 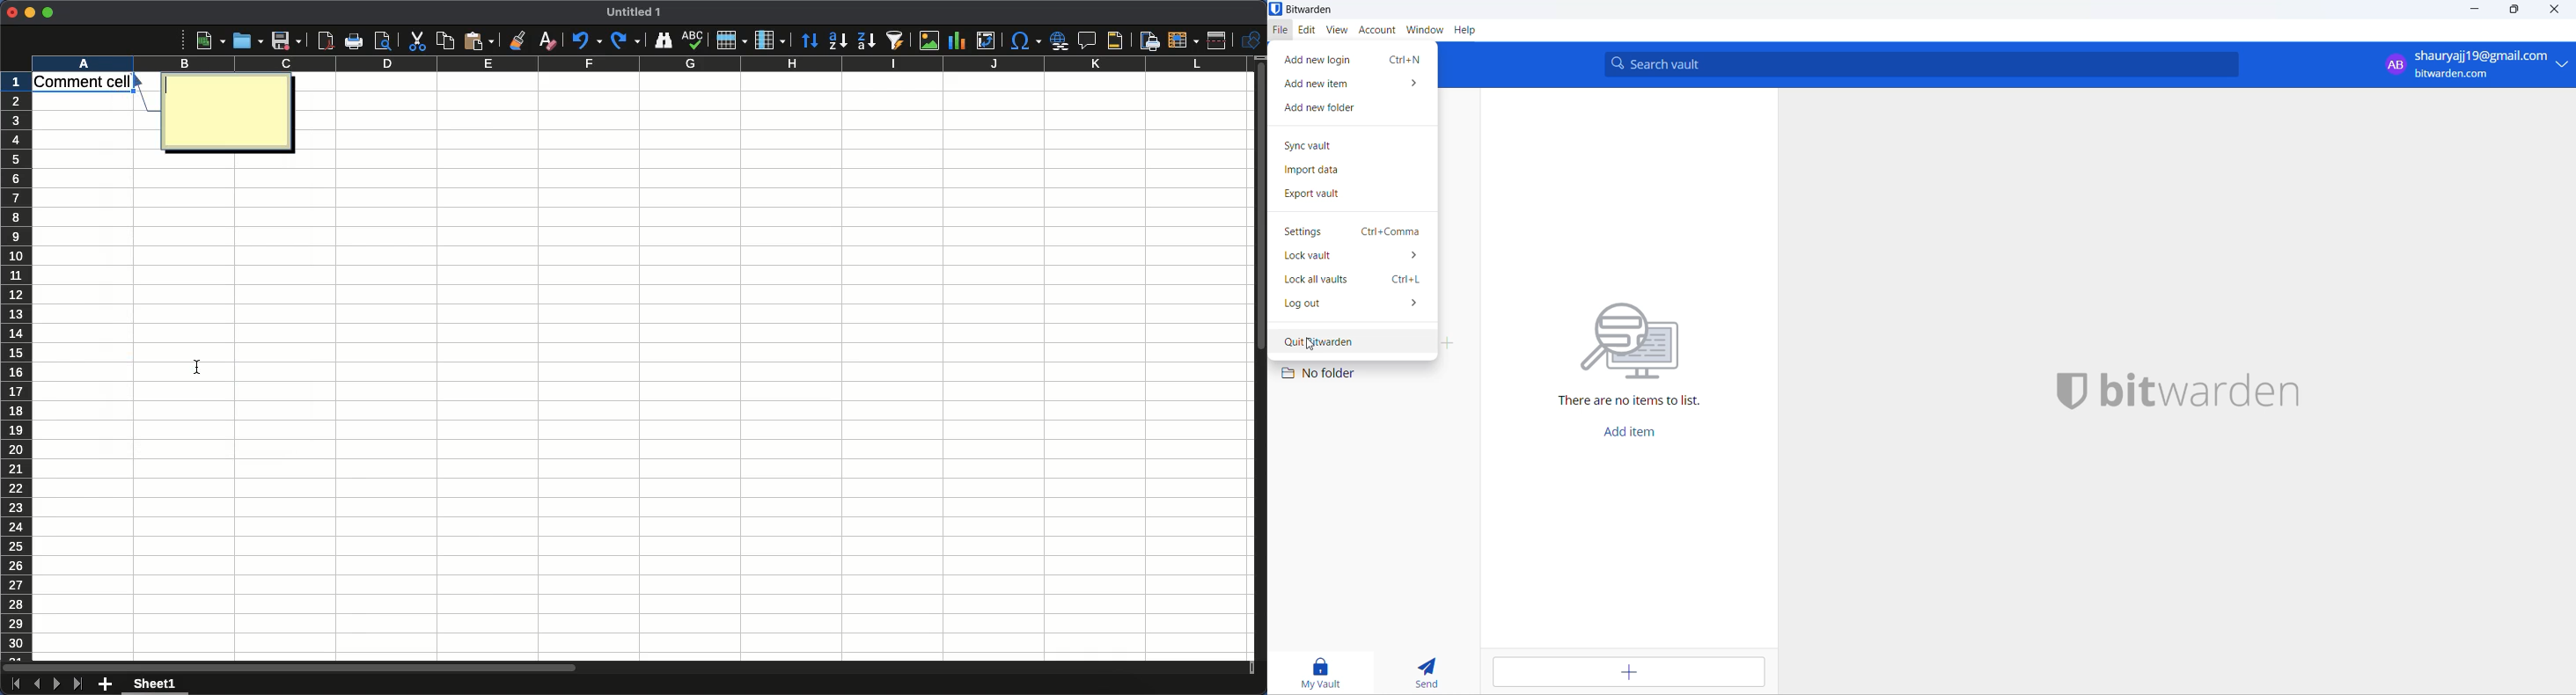 What do you see at coordinates (2477, 65) in the screenshot?
I see `logged in email` at bounding box center [2477, 65].